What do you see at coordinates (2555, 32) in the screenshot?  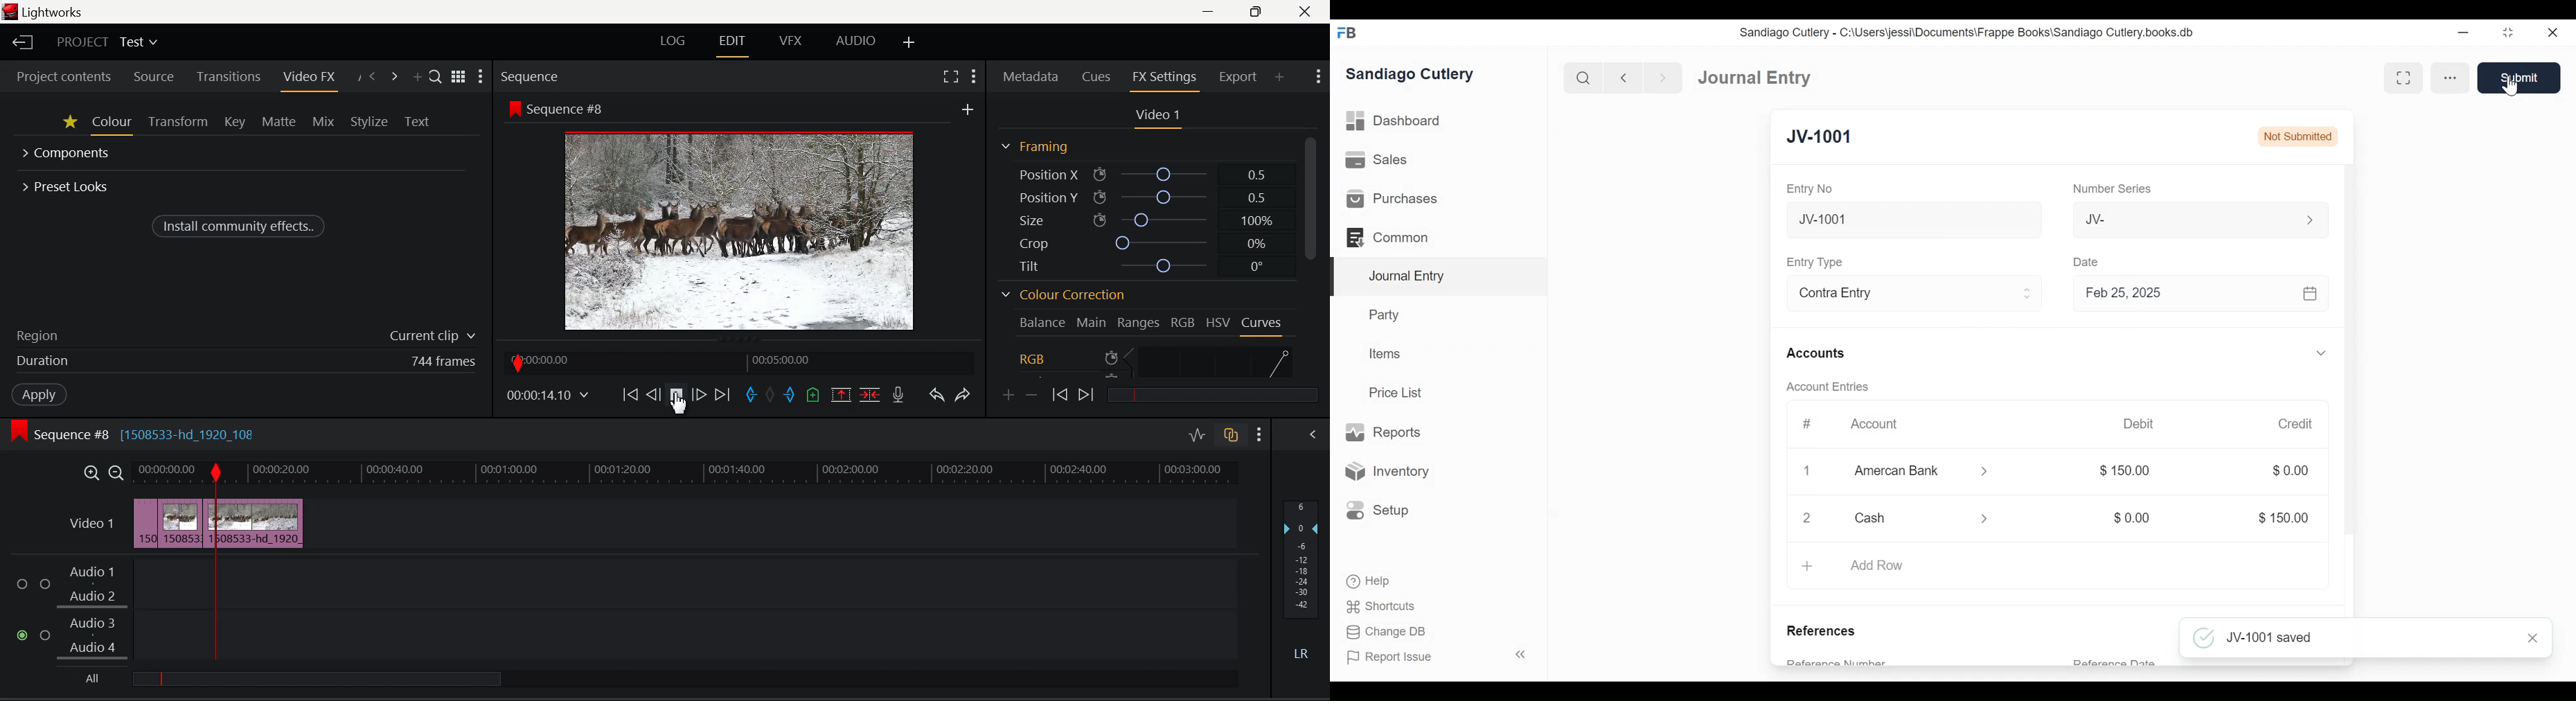 I see `Close` at bounding box center [2555, 32].